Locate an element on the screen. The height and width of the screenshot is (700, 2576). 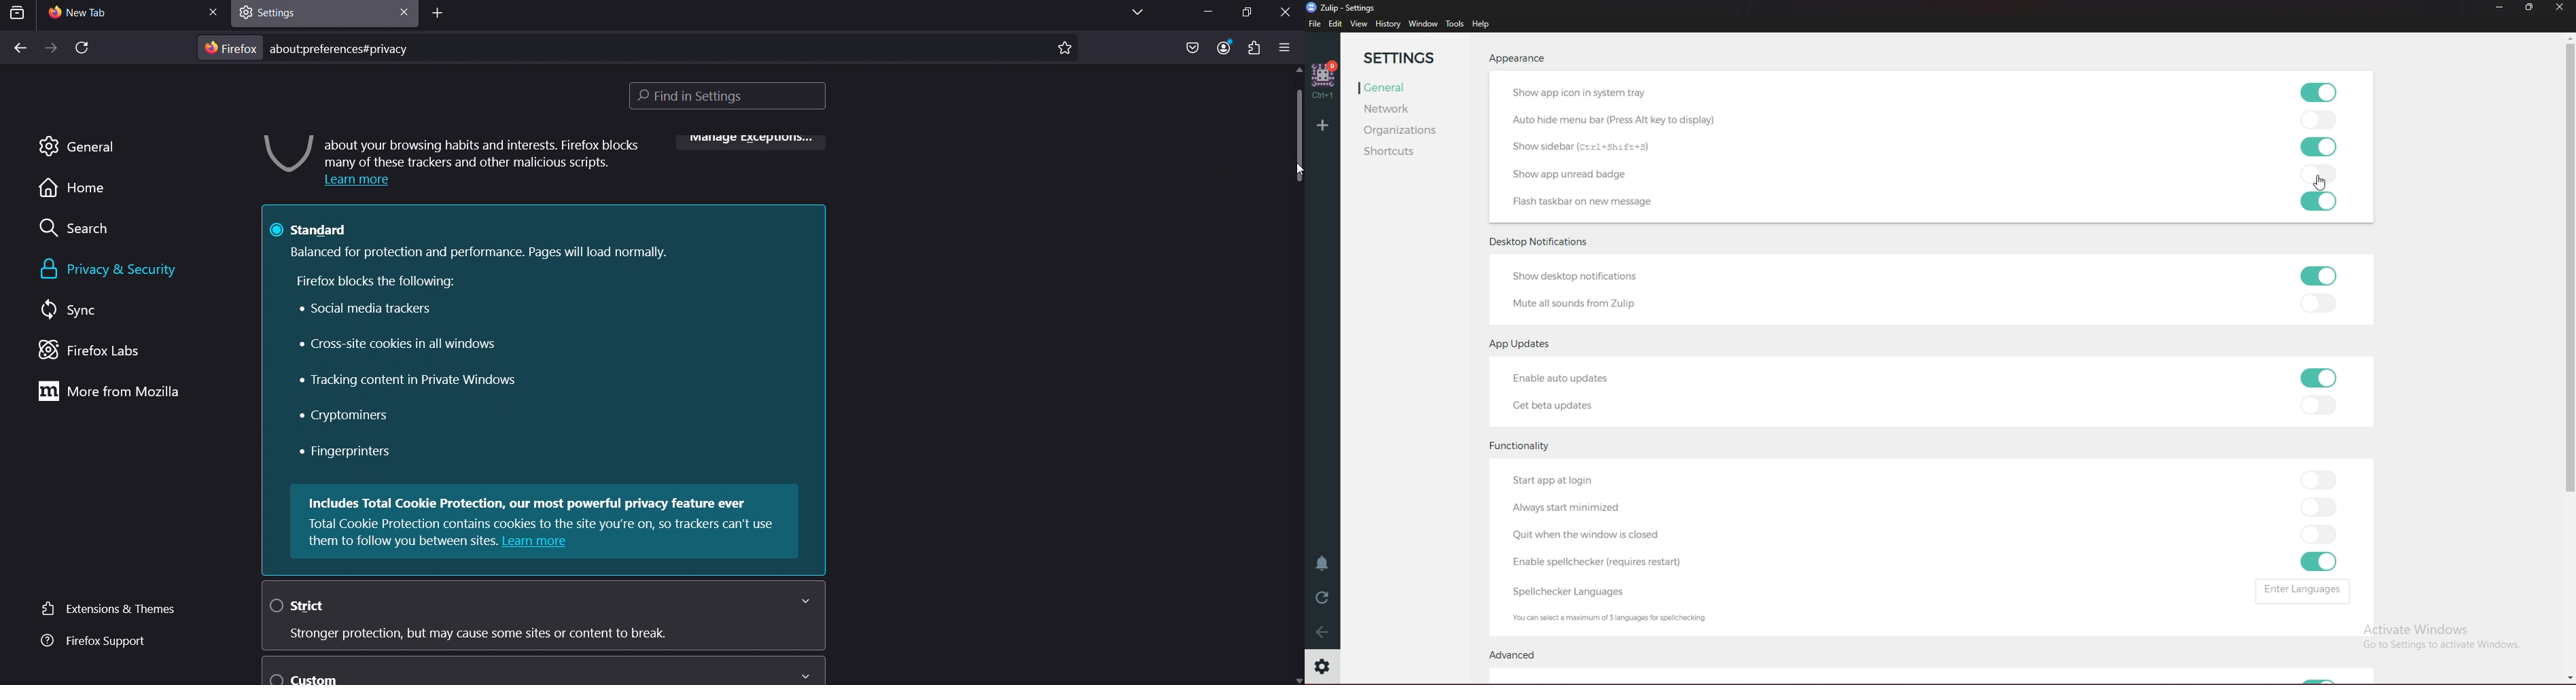
toggle is located at coordinates (2322, 92).